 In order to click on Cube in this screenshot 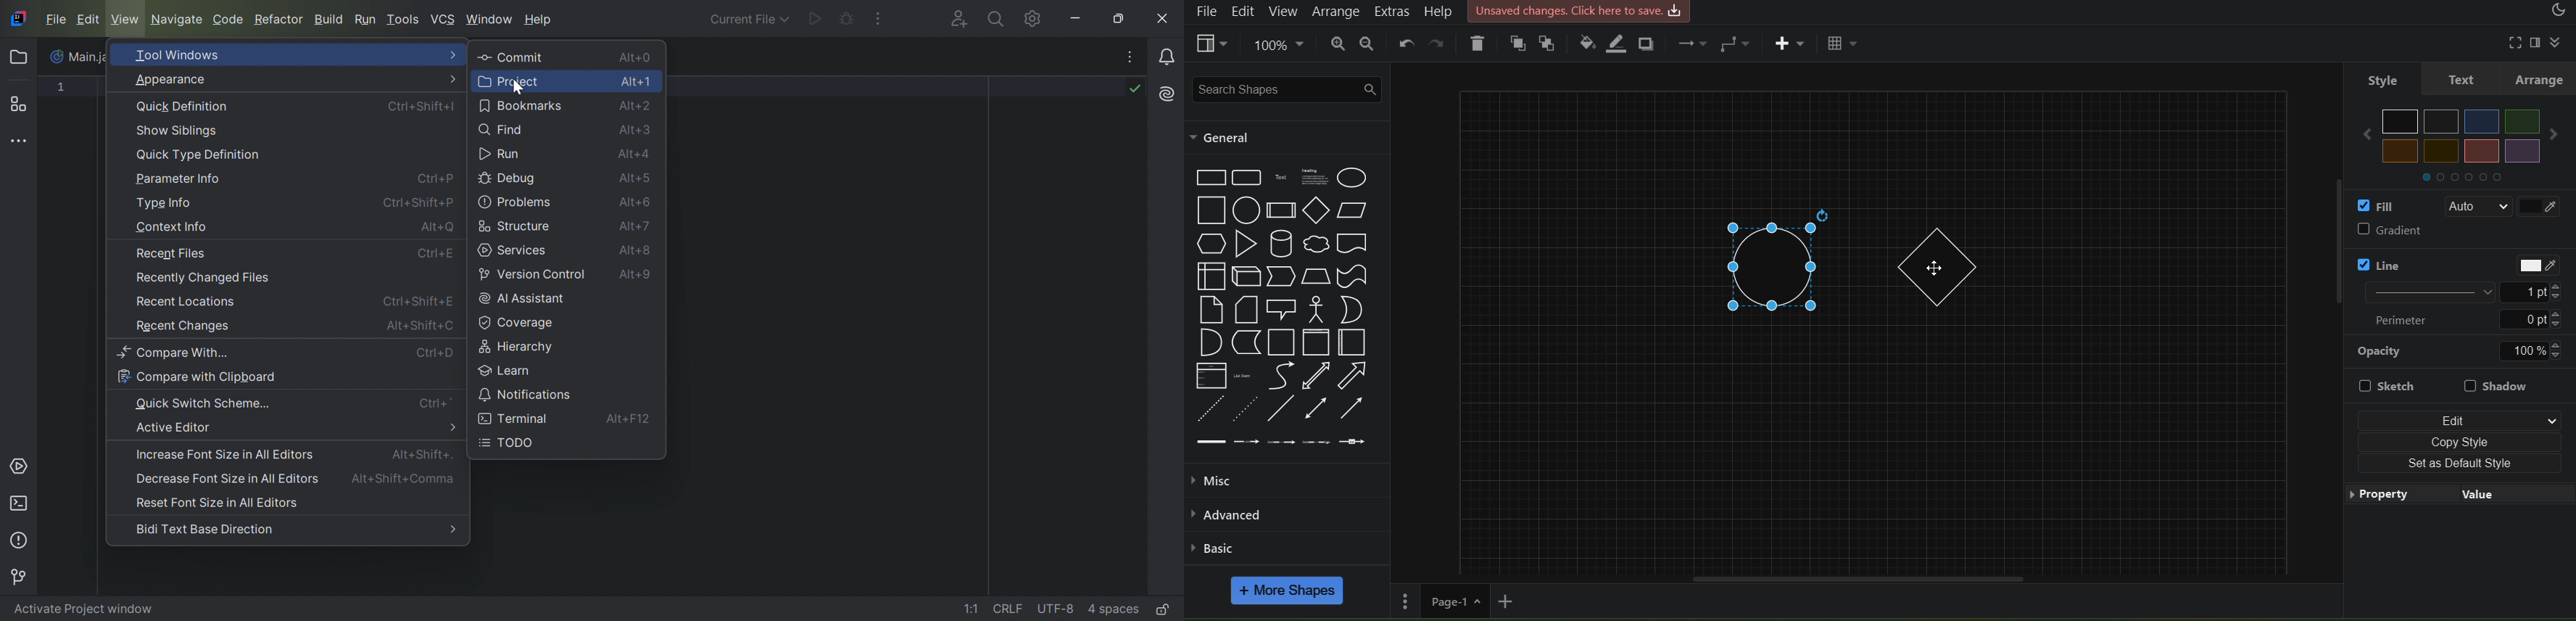, I will do `click(1246, 276)`.